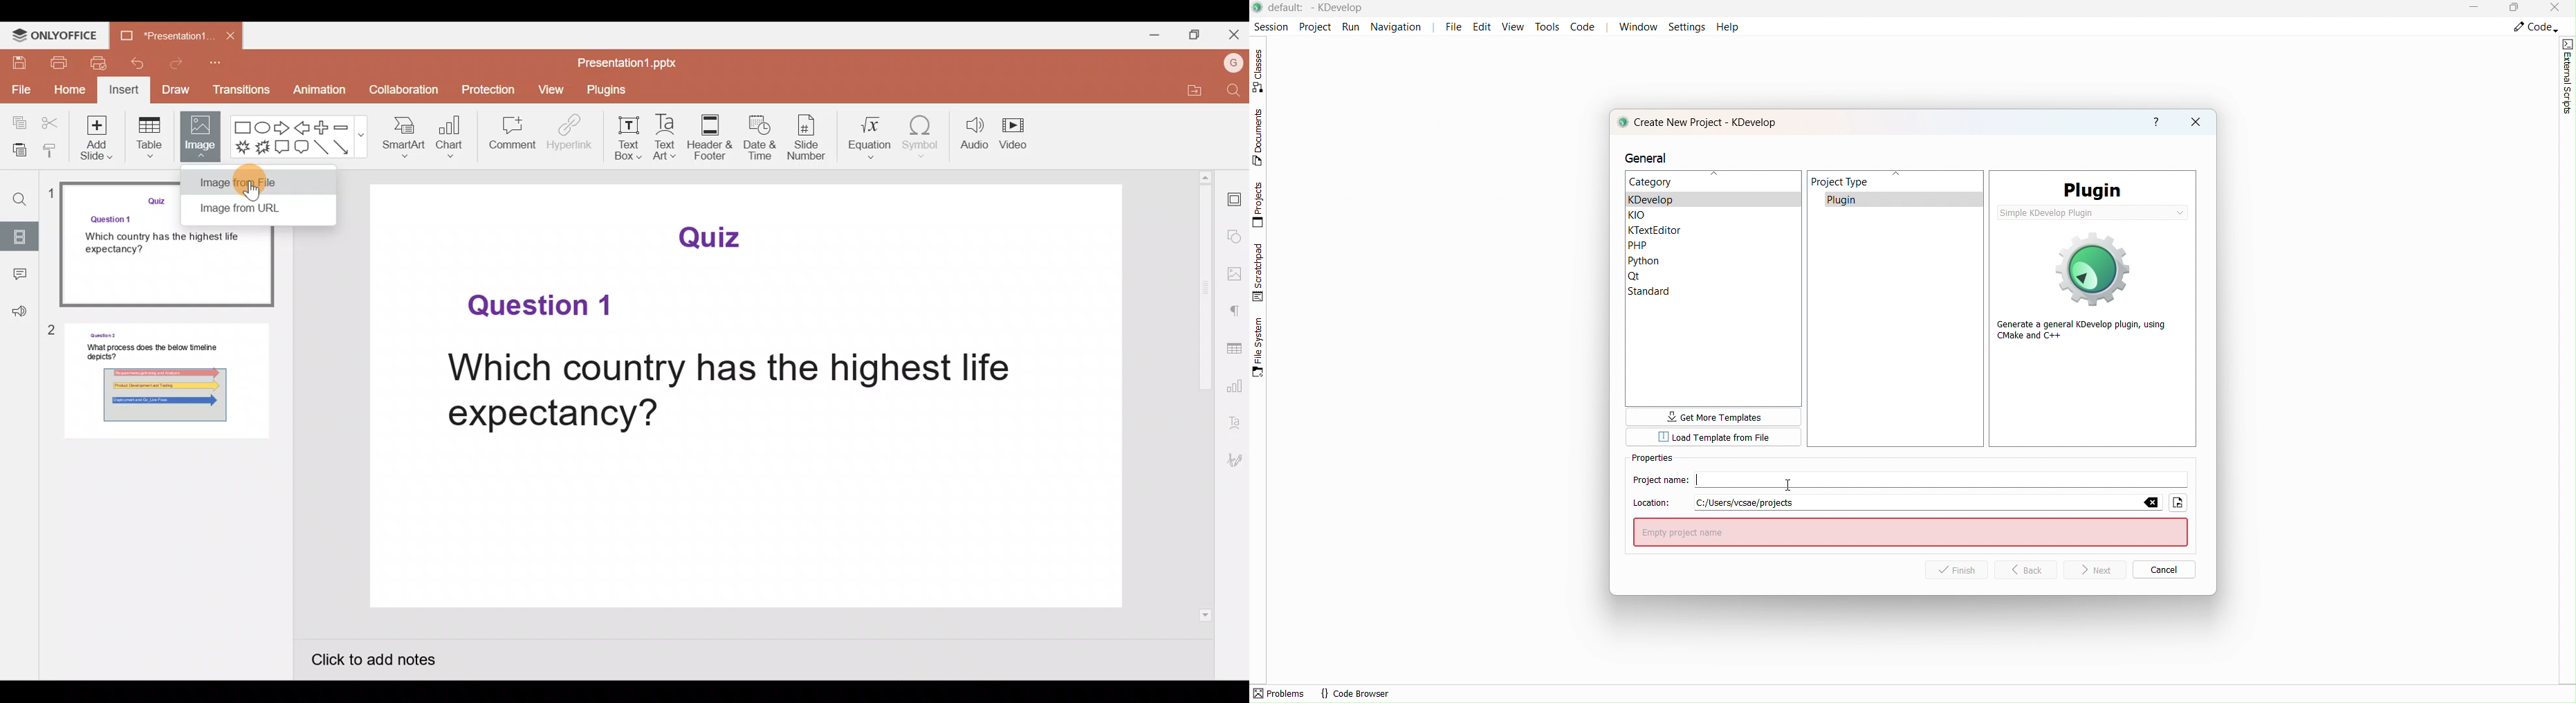  Describe the element at coordinates (407, 137) in the screenshot. I see `SmartArt` at that location.